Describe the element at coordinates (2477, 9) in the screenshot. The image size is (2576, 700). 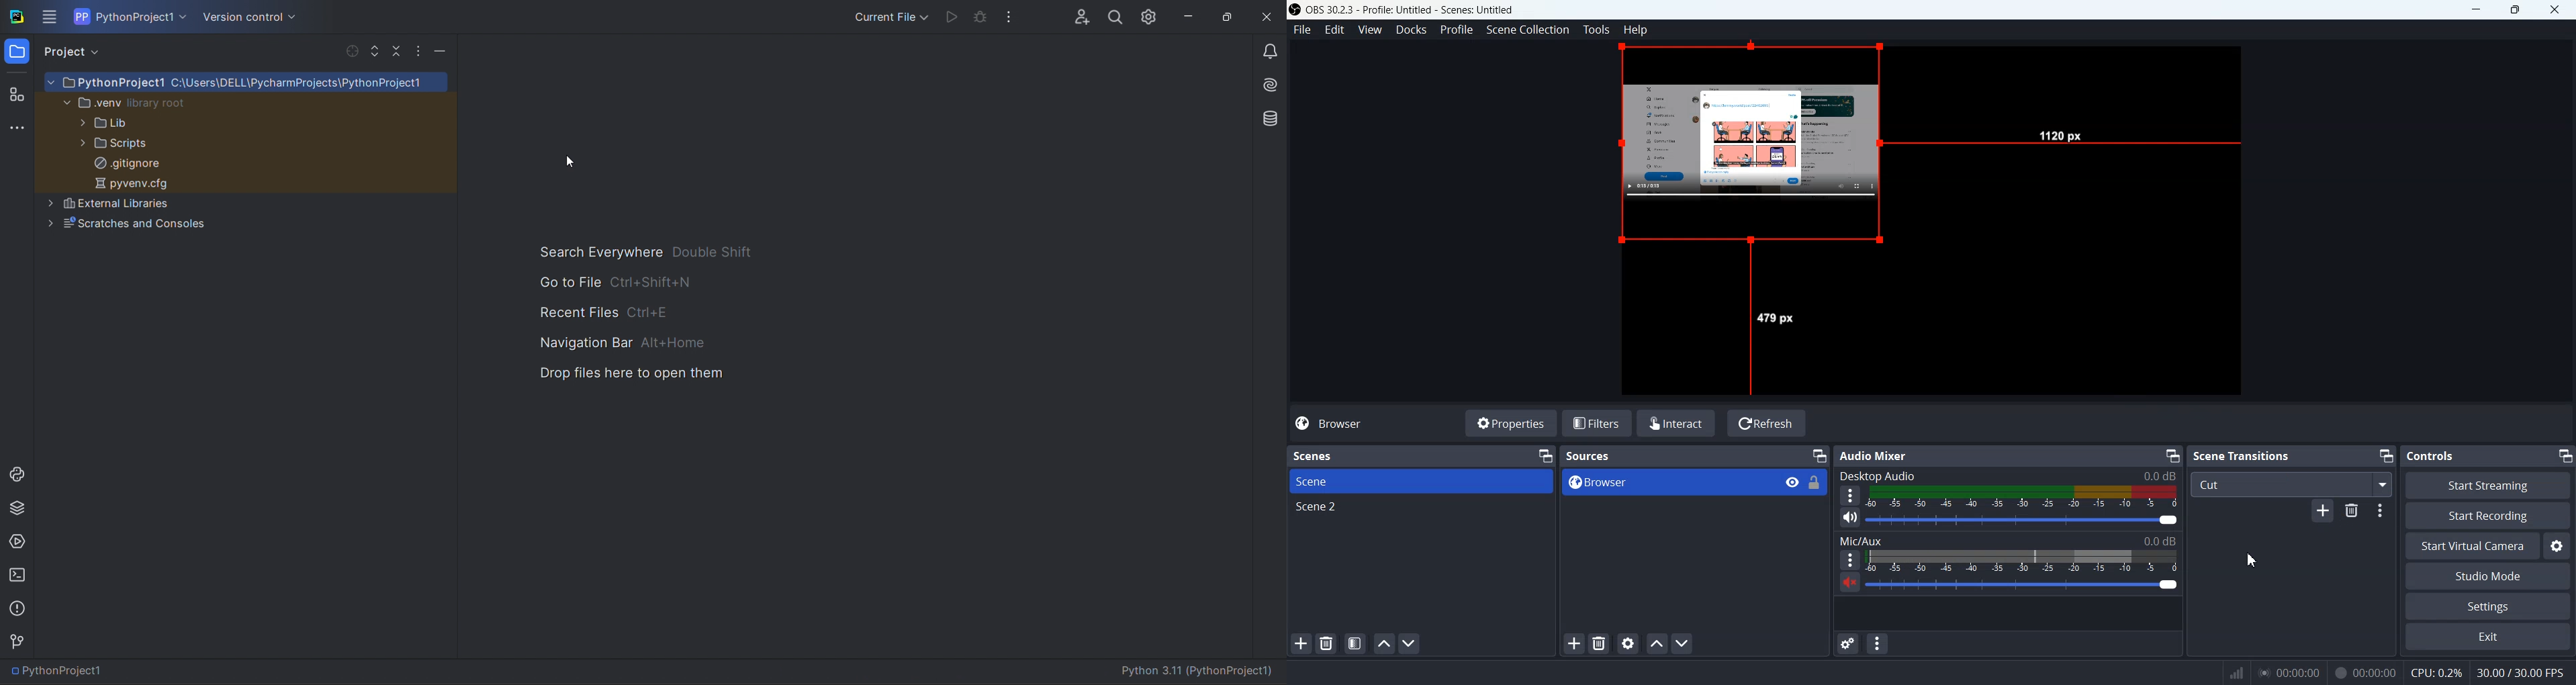
I see `Minimize` at that location.